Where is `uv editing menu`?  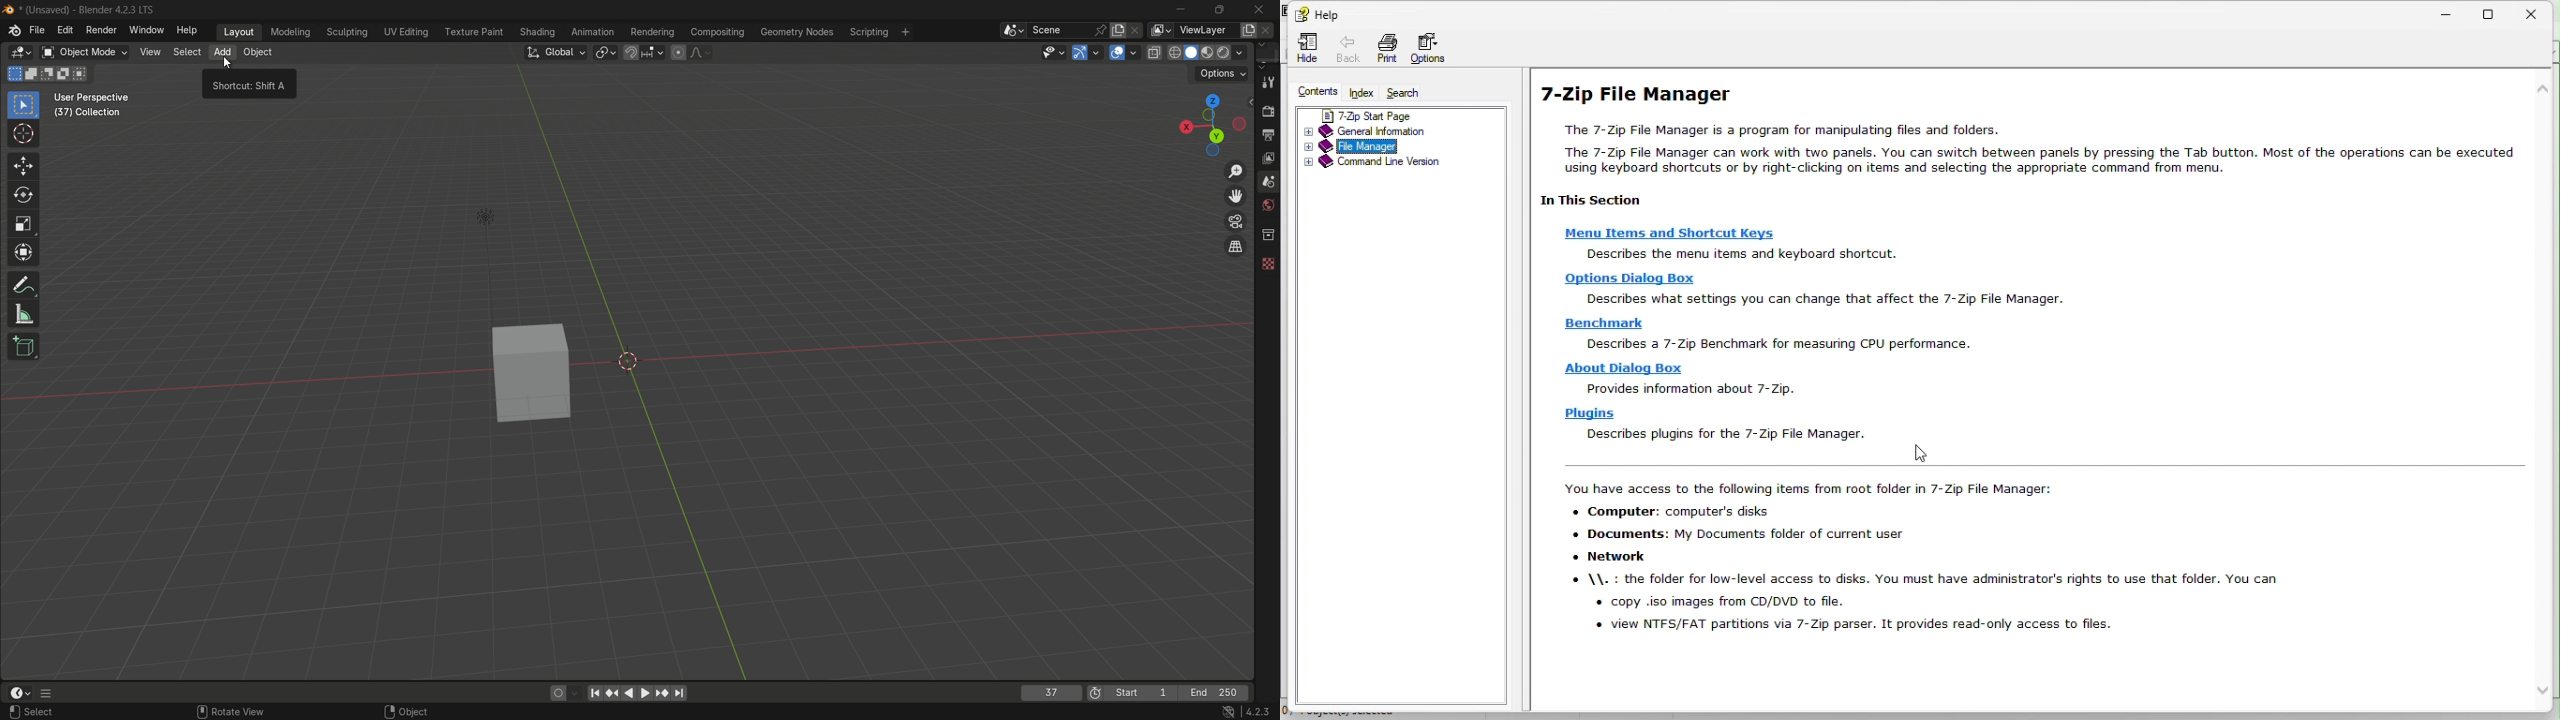 uv editing menu is located at coordinates (406, 31).